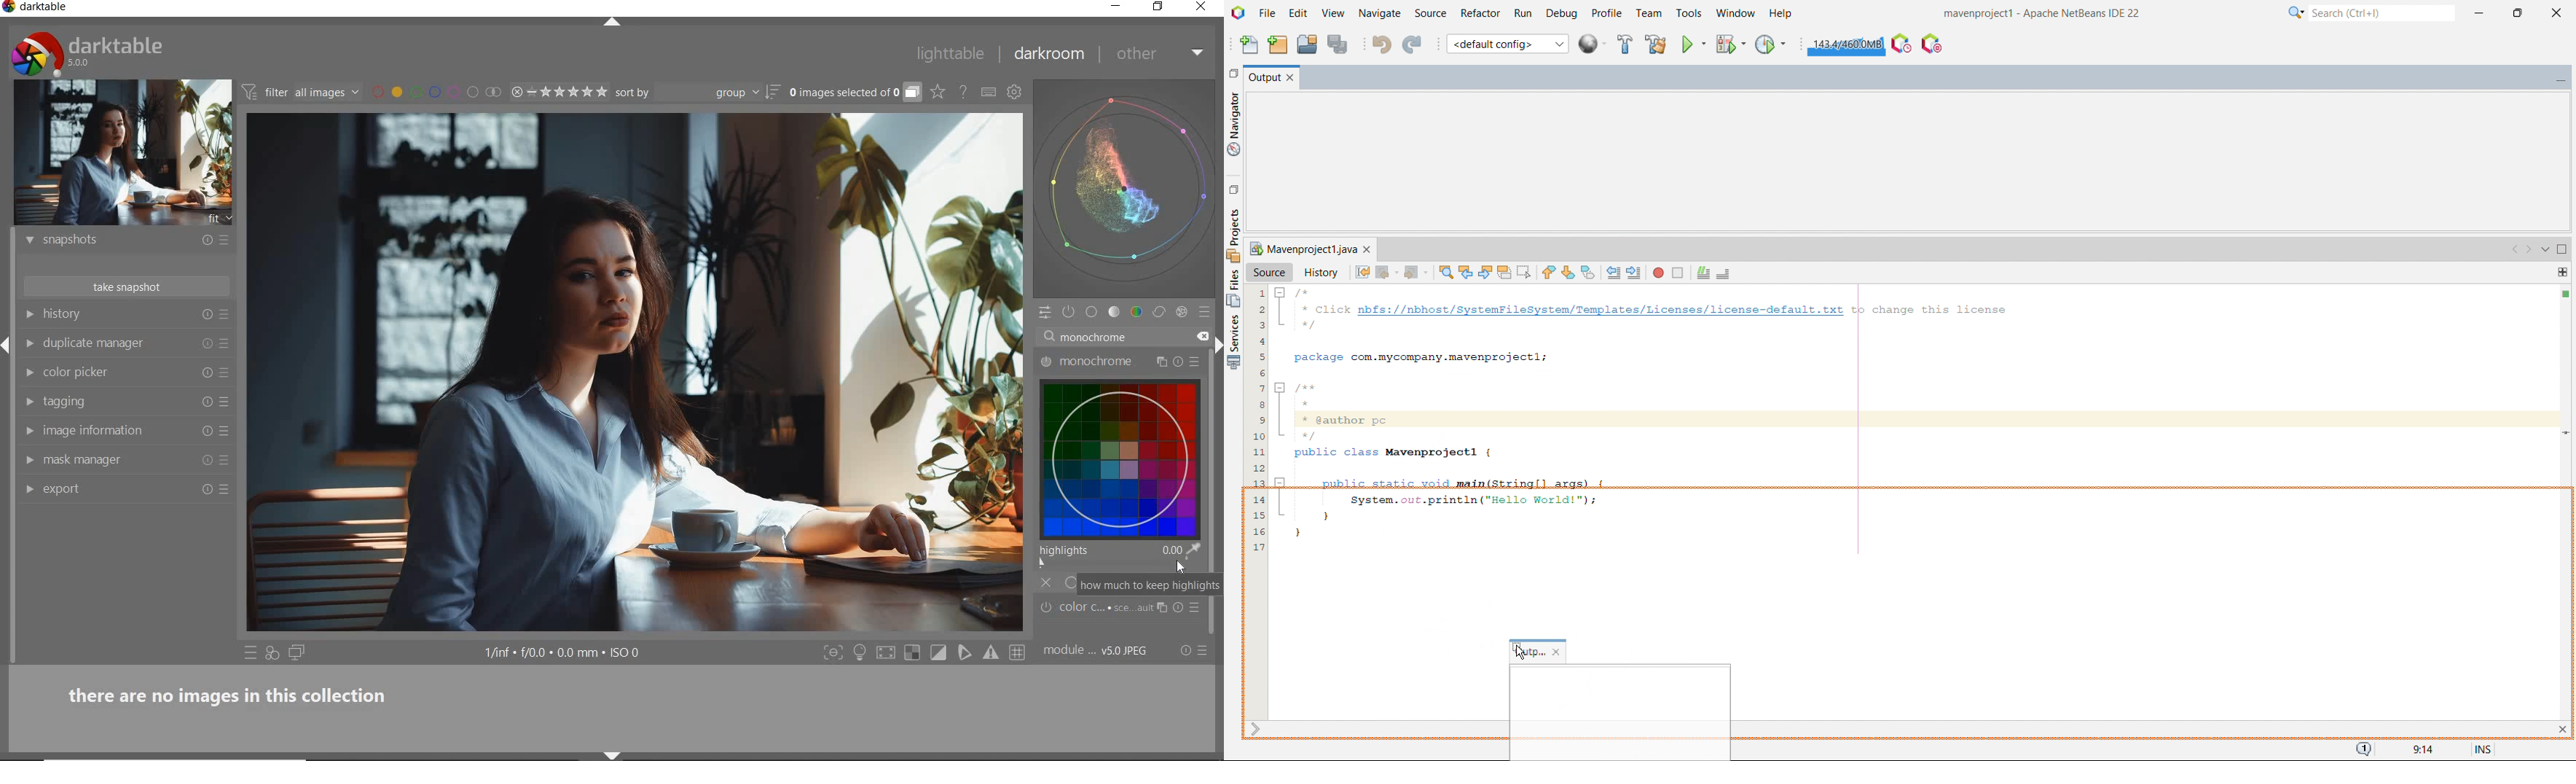 The image size is (2576, 784). I want to click on preset and preferences, so click(225, 343).